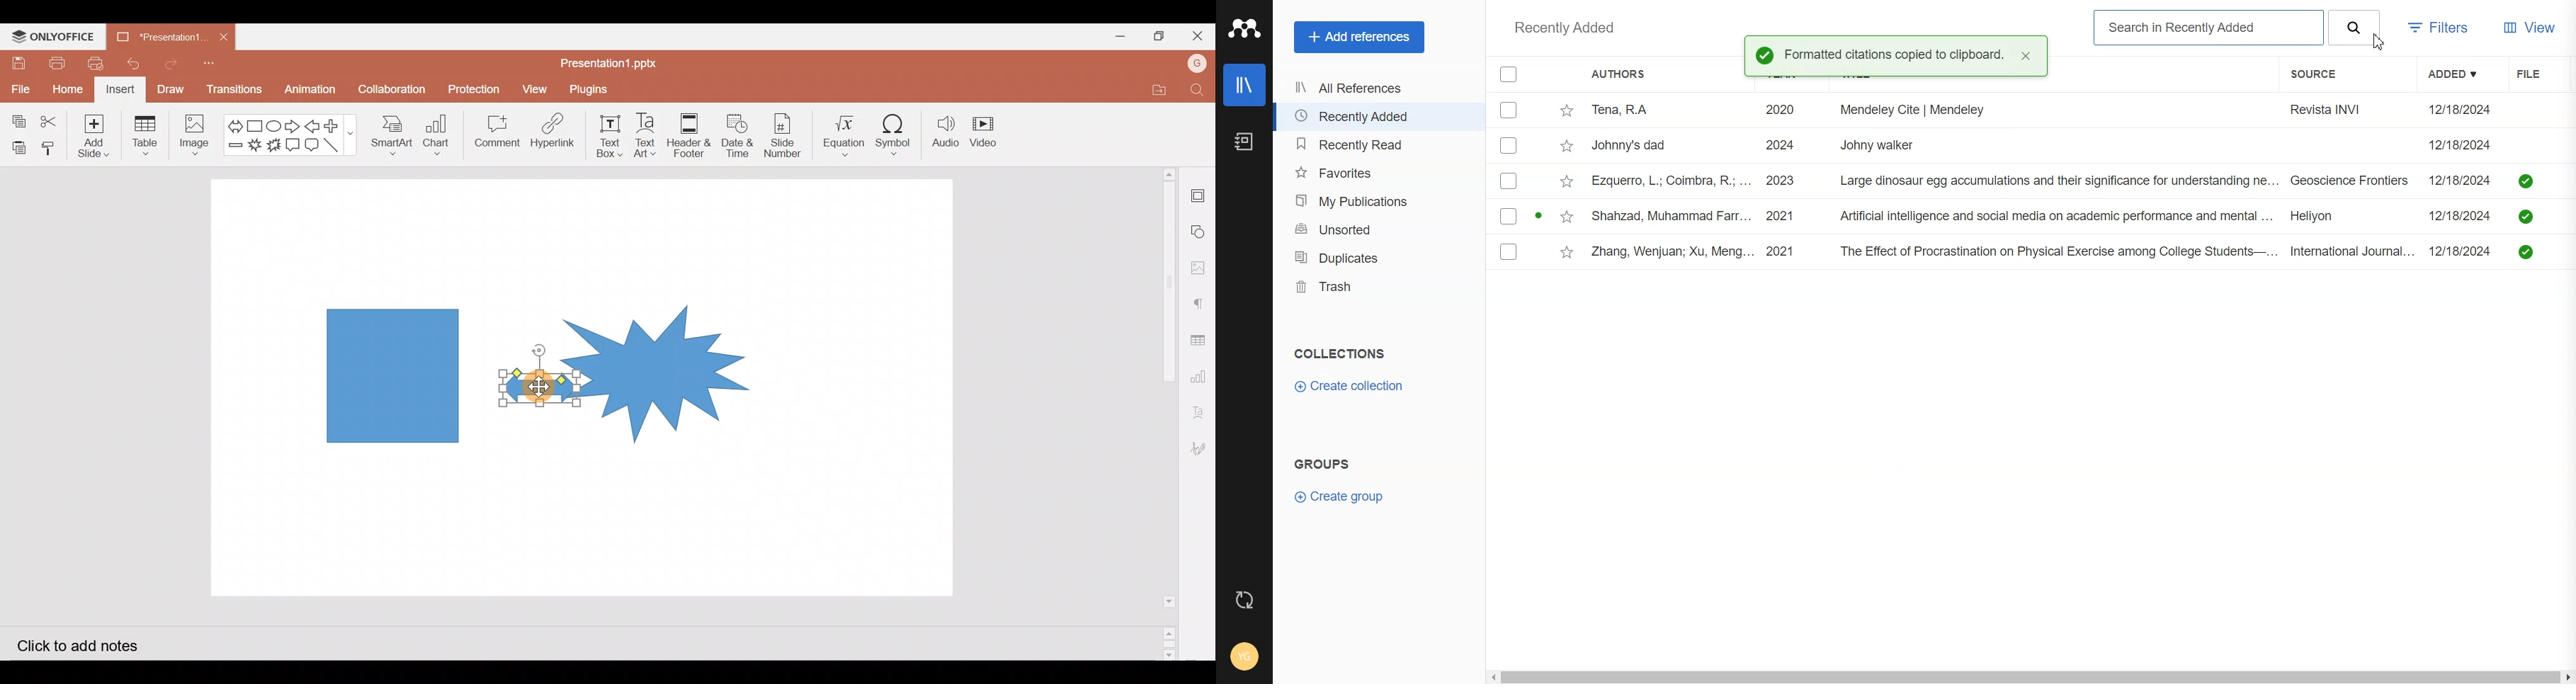 The height and width of the screenshot is (700, 2576). Describe the element at coordinates (392, 137) in the screenshot. I see `SmartArt` at that location.